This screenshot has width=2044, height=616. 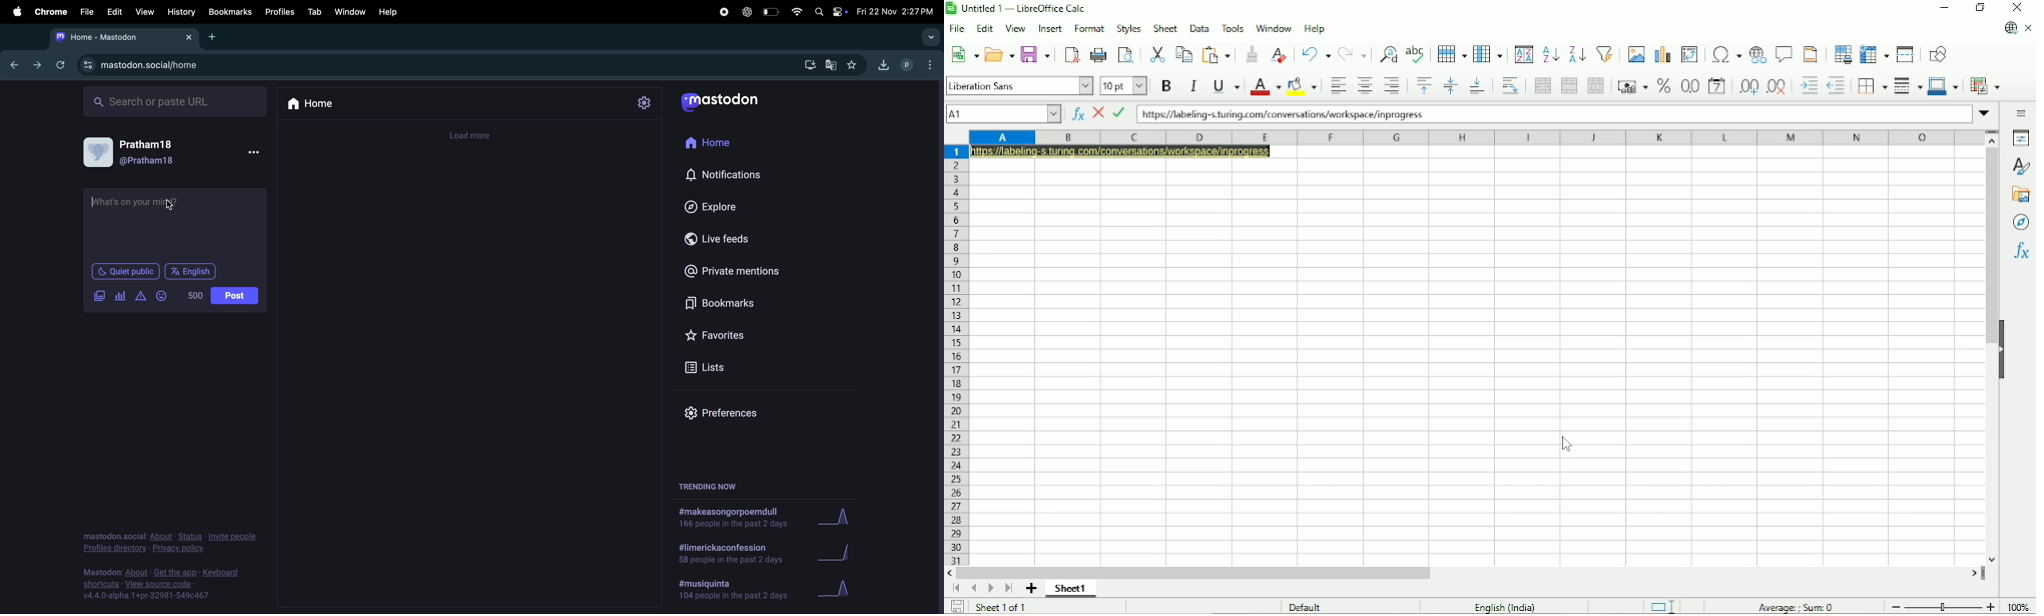 What do you see at coordinates (98, 153) in the screenshot?
I see `user profile` at bounding box center [98, 153].